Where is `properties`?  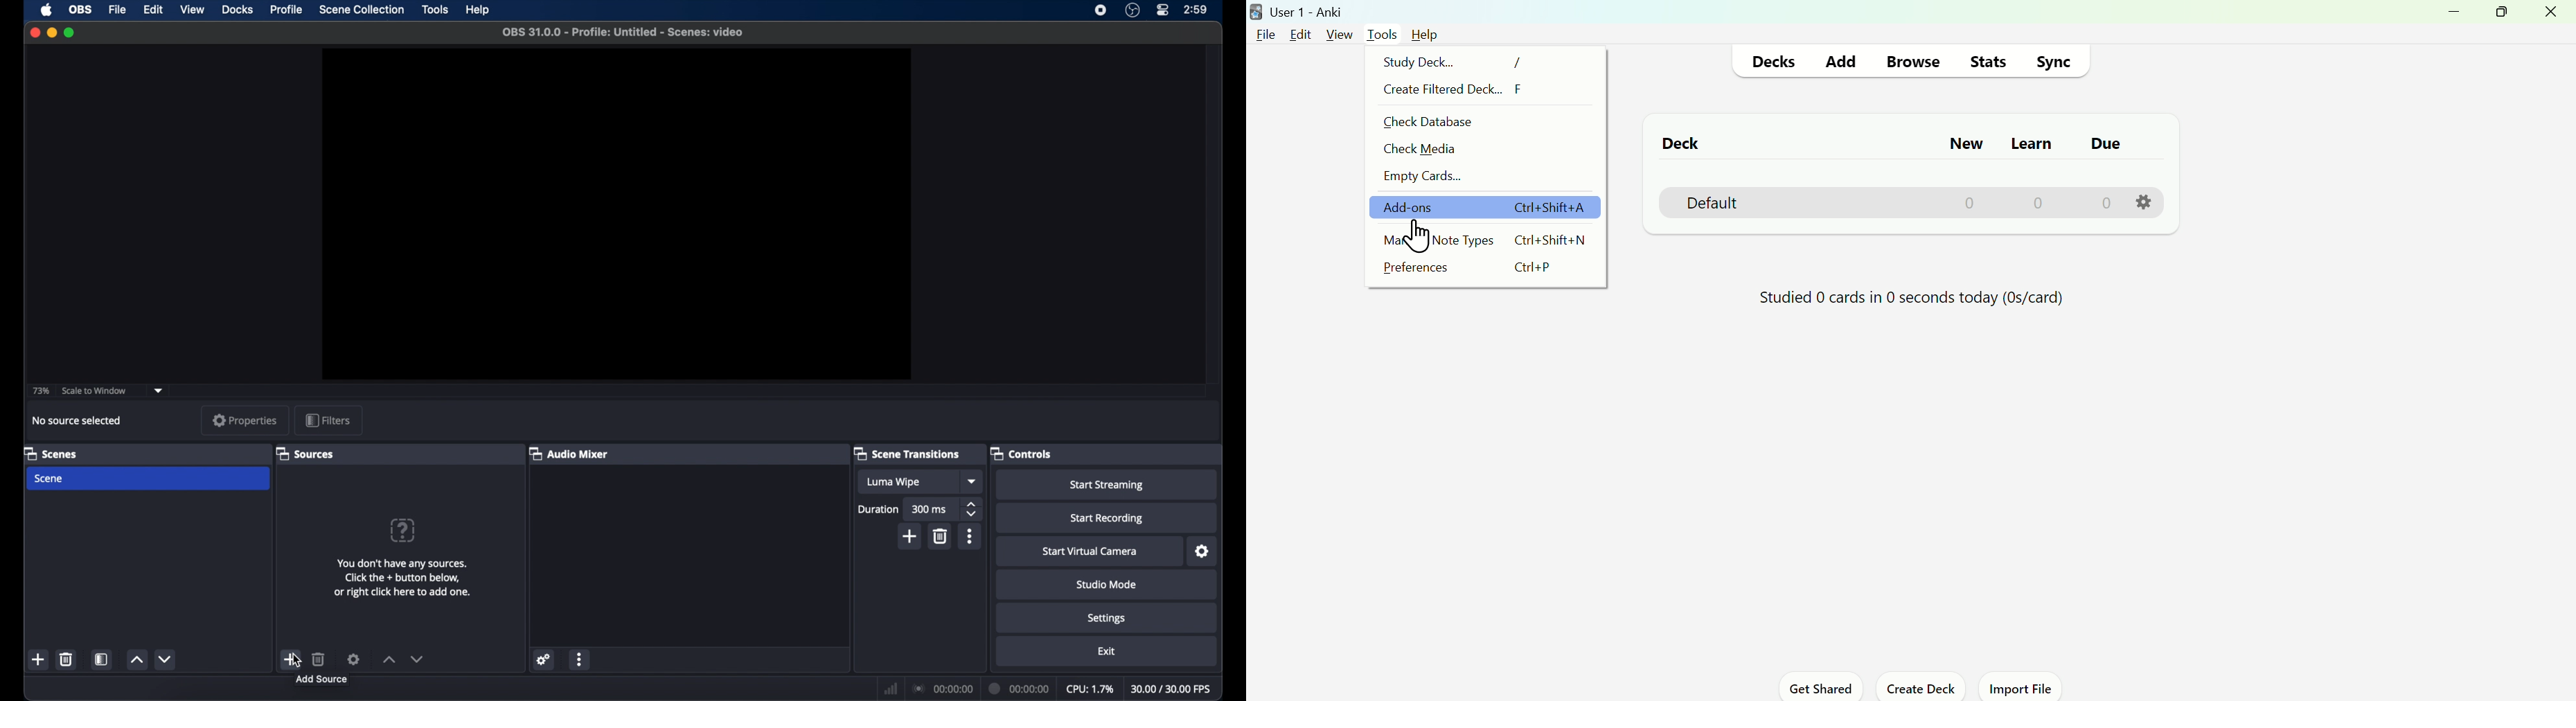
properties is located at coordinates (245, 420).